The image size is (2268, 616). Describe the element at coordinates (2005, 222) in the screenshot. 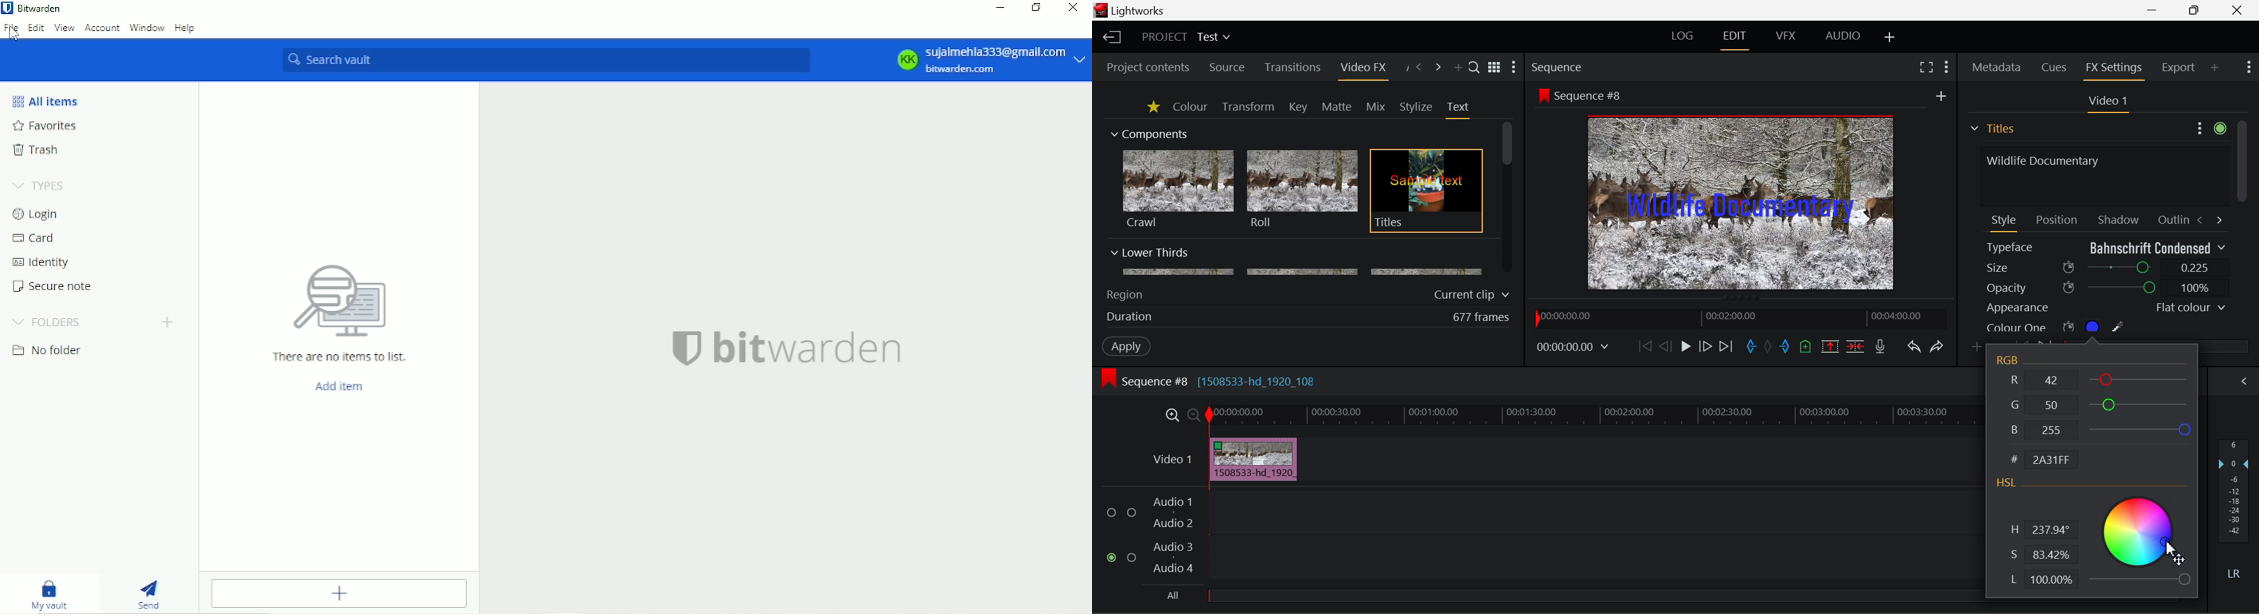

I see `Style Tab Open` at that location.